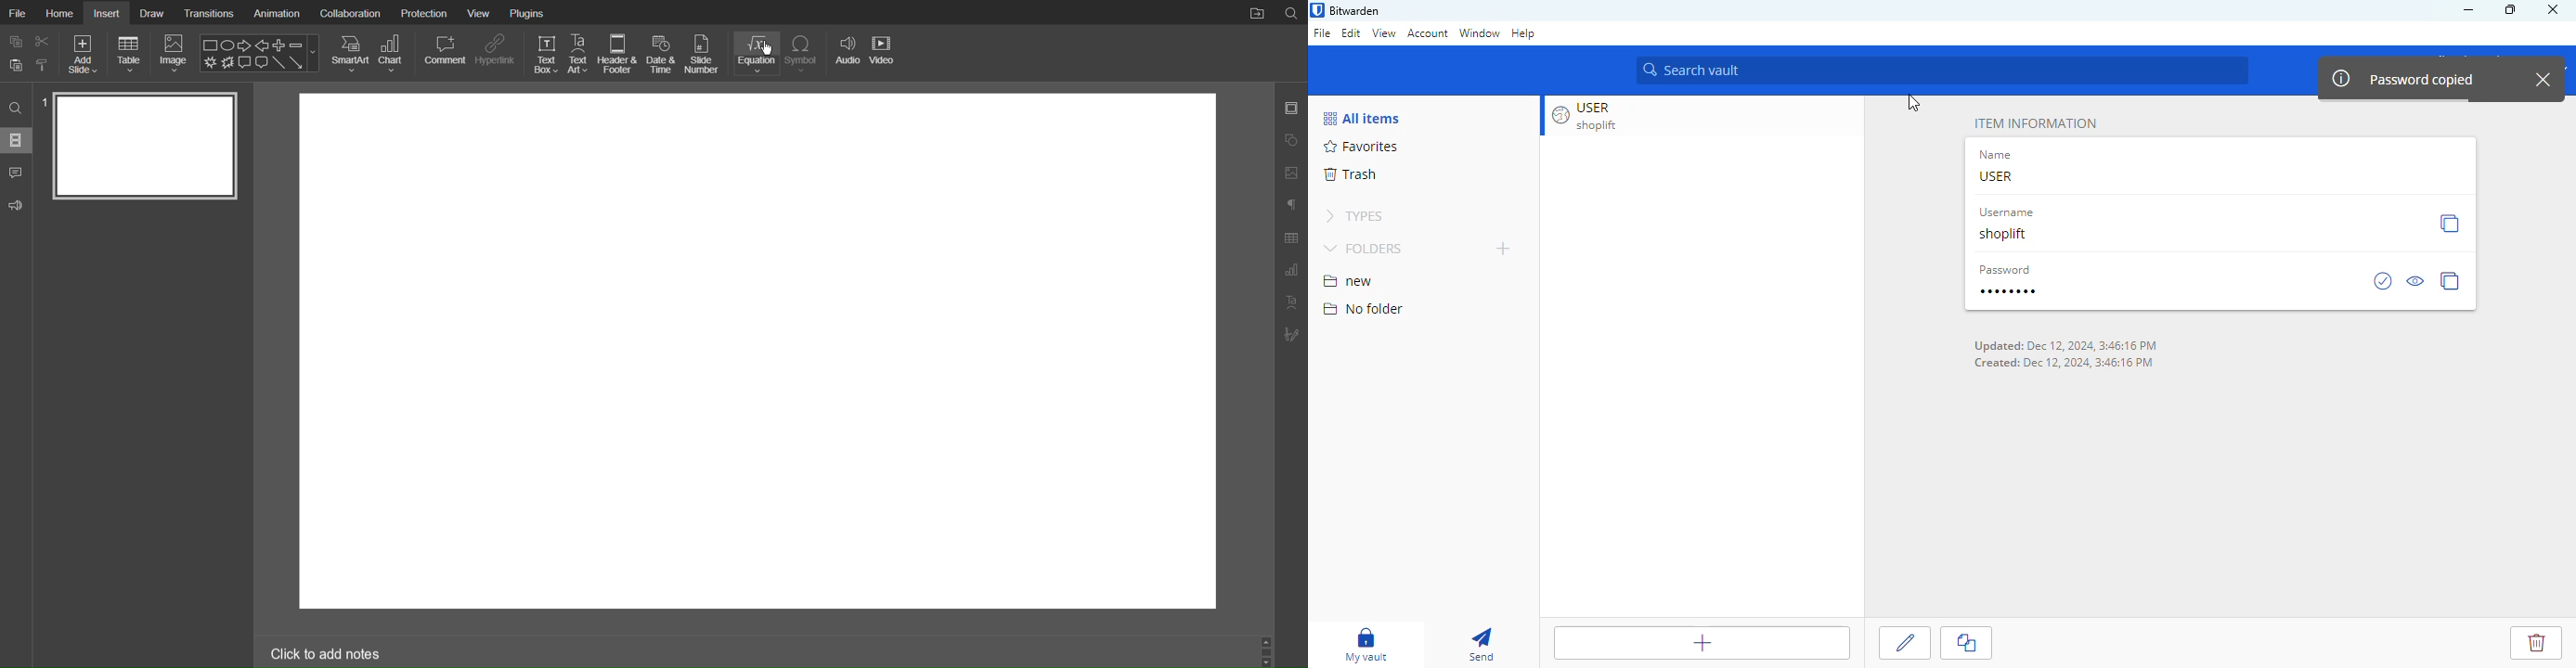 This screenshot has height=672, width=2576. I want to click on toggle visibility, so click(2416, 281).